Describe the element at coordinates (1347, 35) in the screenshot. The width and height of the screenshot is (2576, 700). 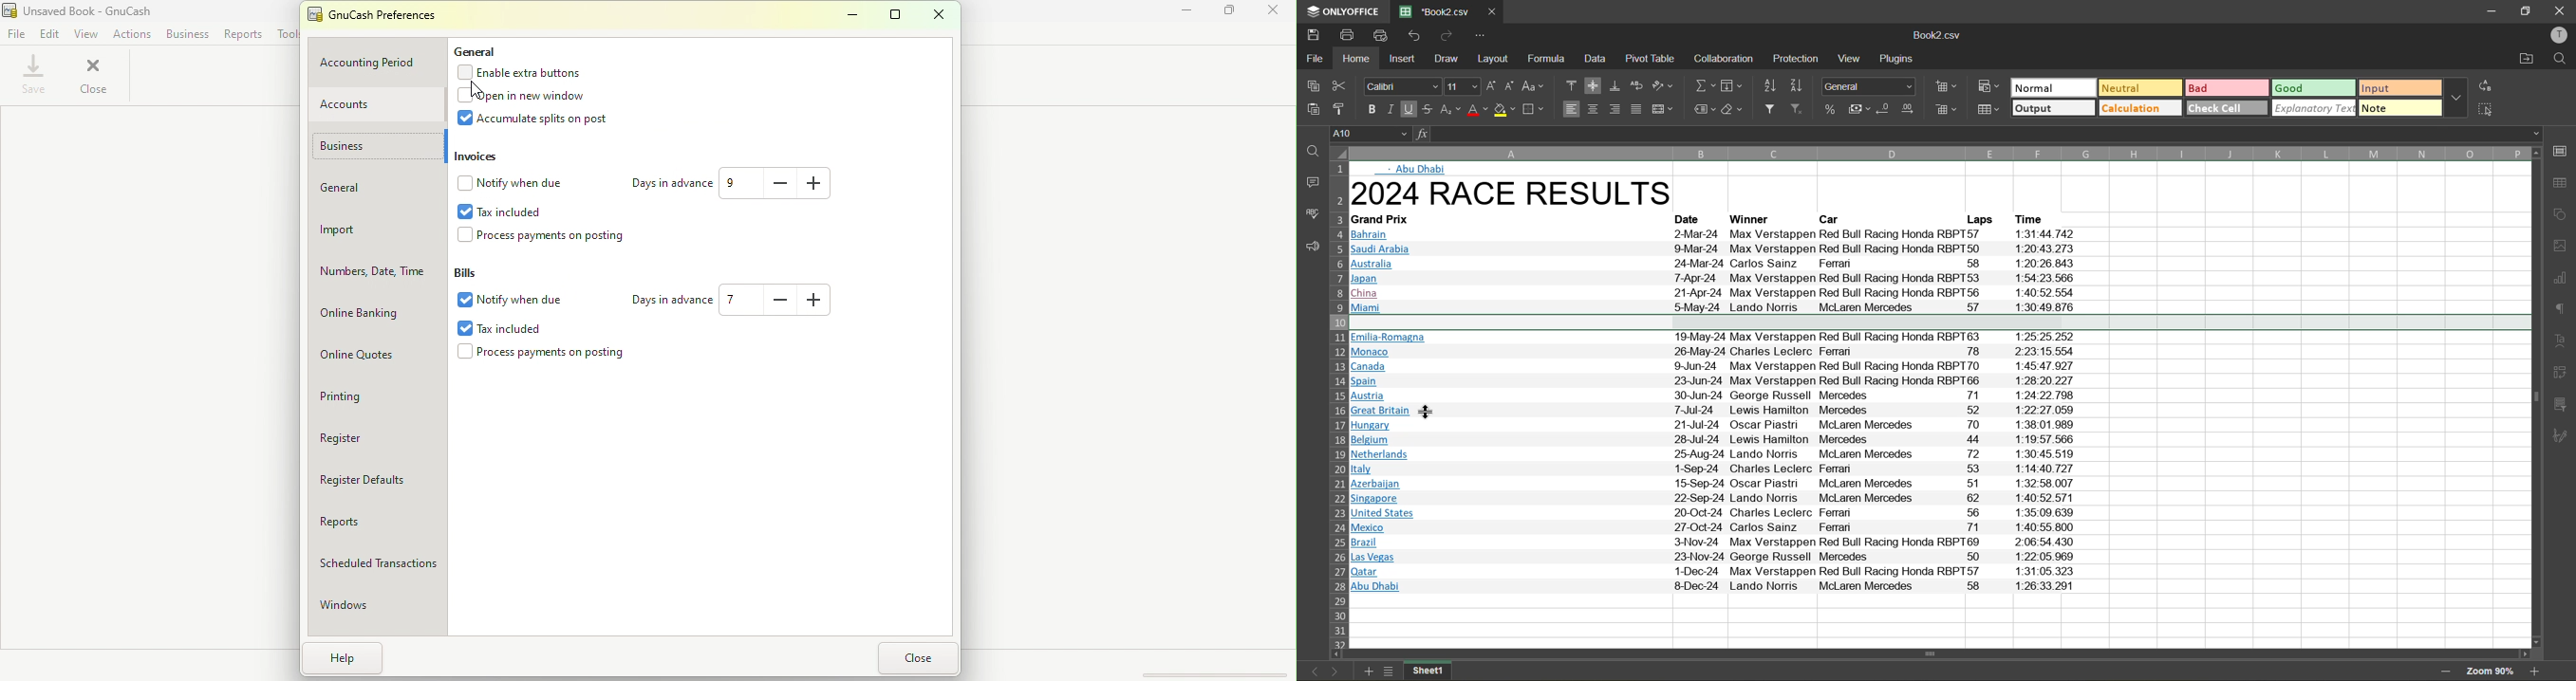
I see `print` at that location.